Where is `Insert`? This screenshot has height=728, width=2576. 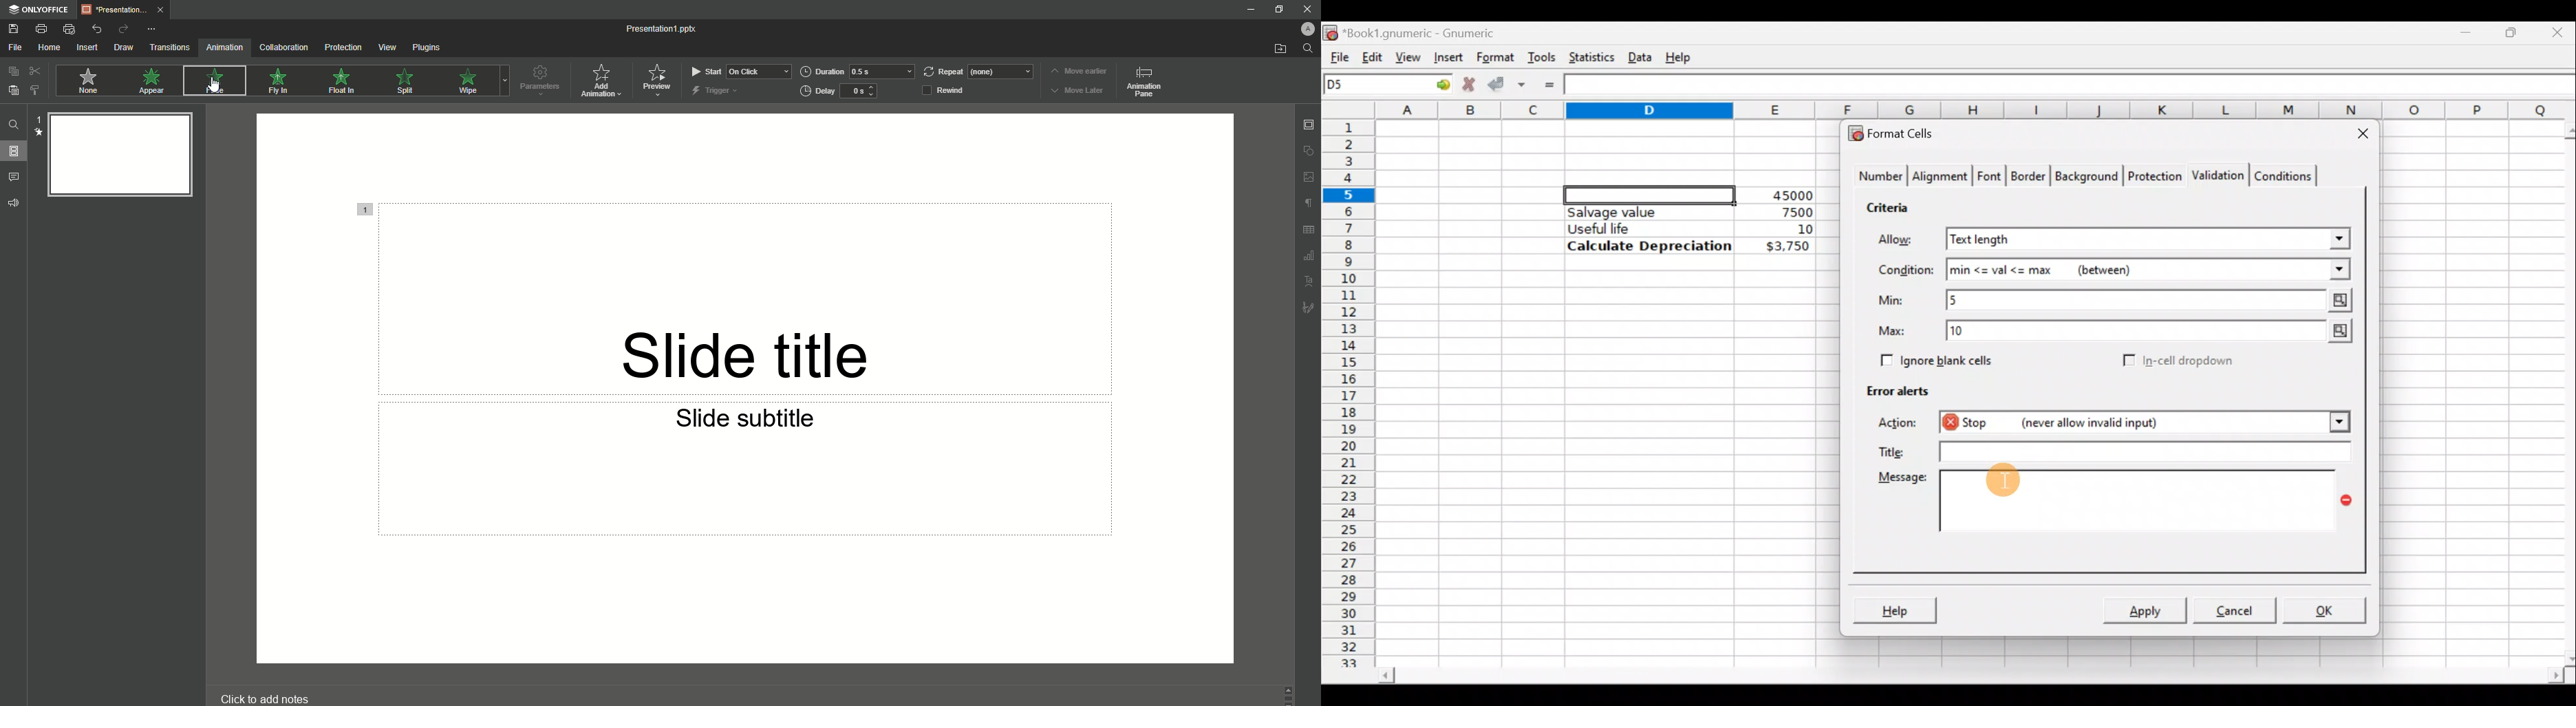 Insert is located at coordinates (1447, 57).